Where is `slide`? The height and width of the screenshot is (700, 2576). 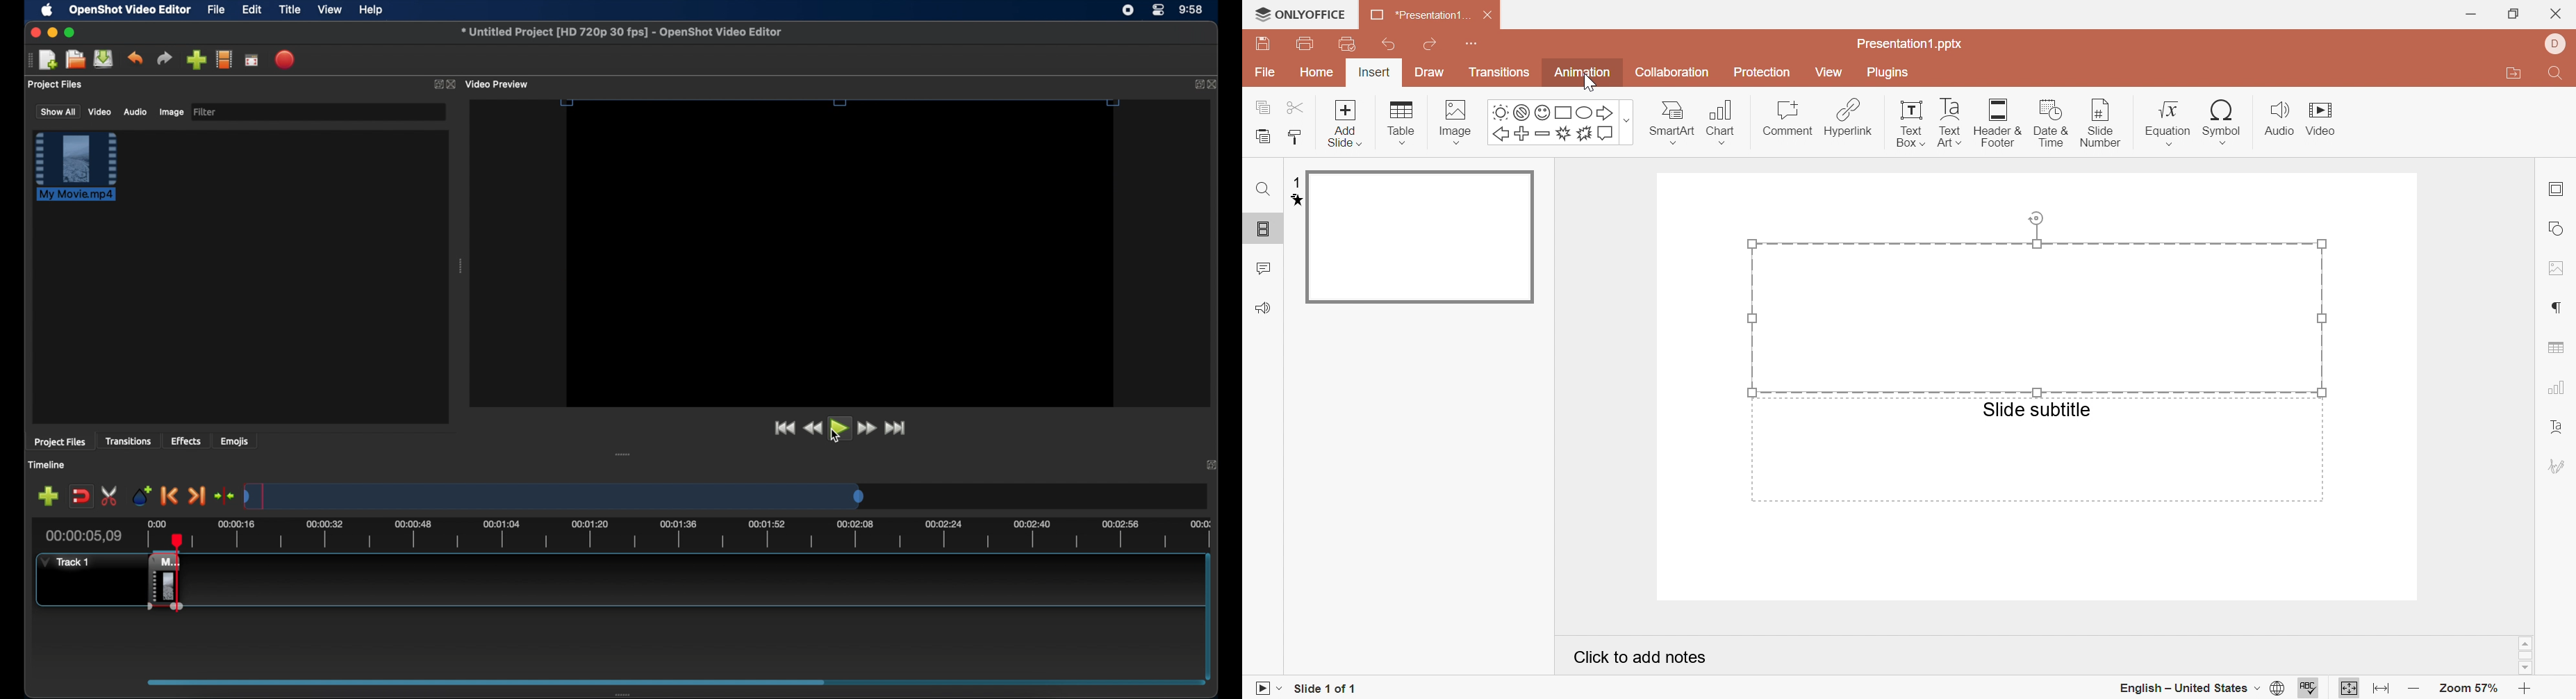
slide is located at coordinates (1419, 238).